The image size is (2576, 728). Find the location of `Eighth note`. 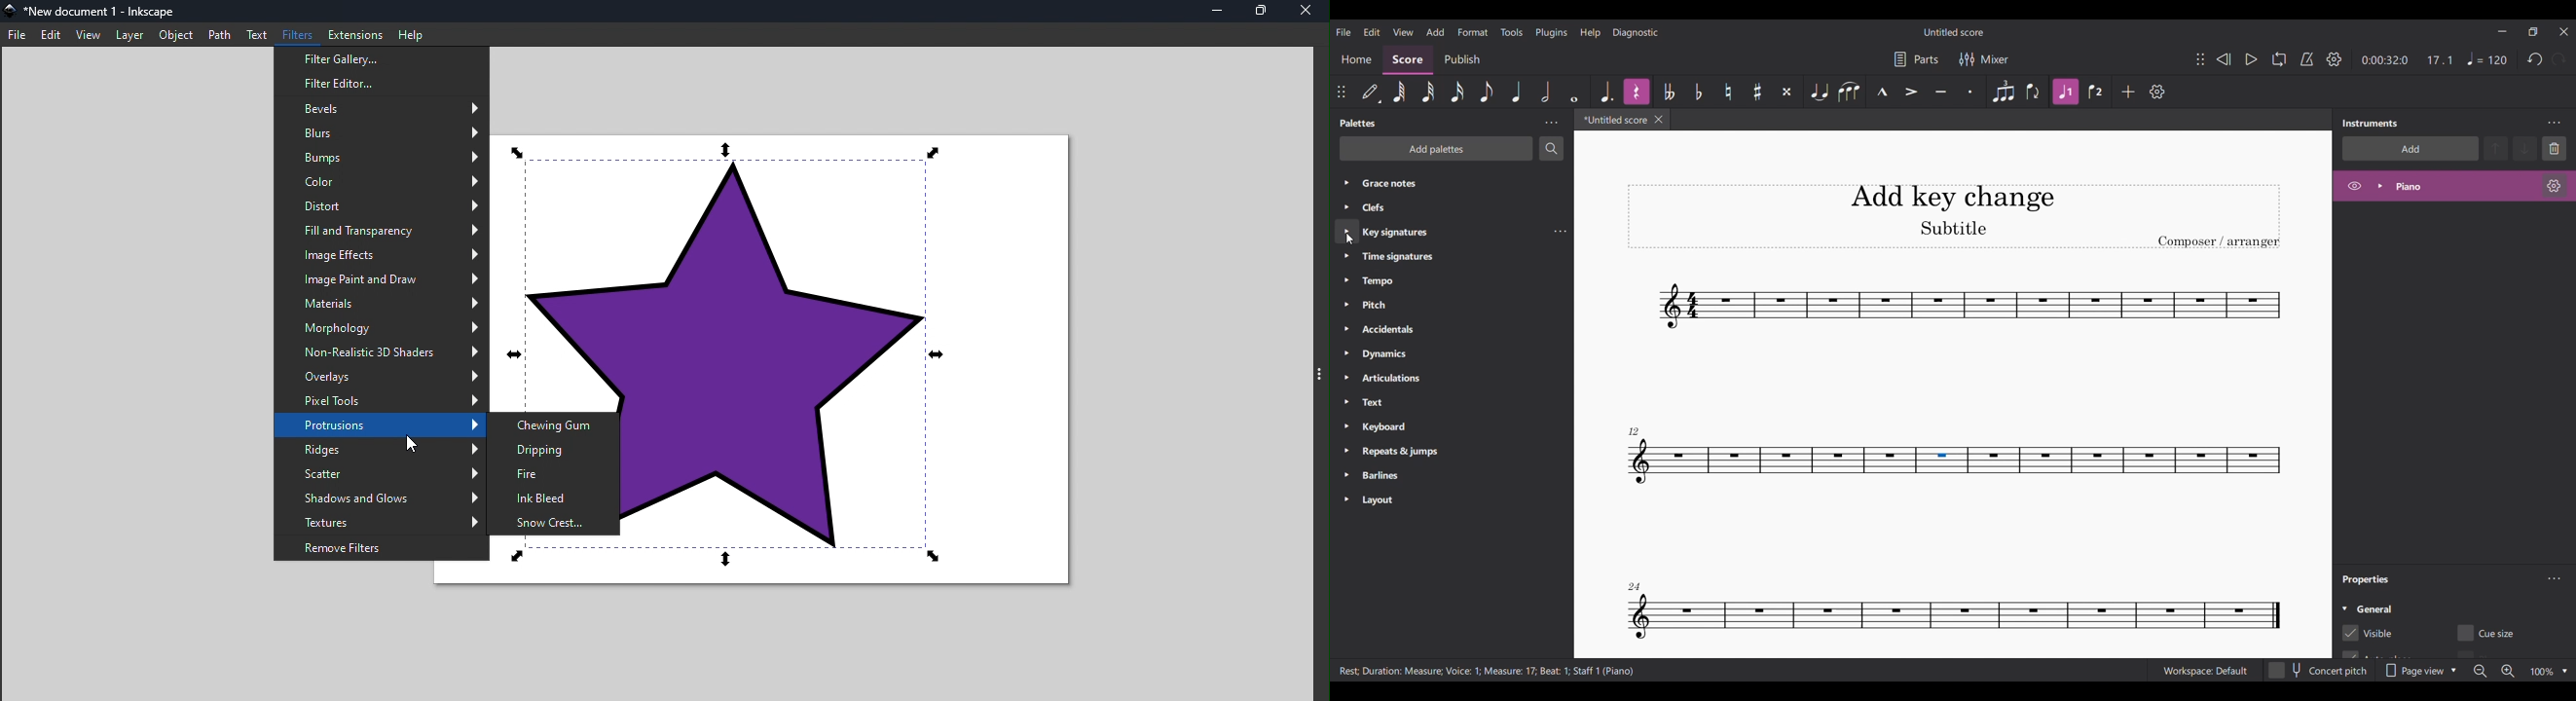

Eighth note is located at coordinates (1486, 92).